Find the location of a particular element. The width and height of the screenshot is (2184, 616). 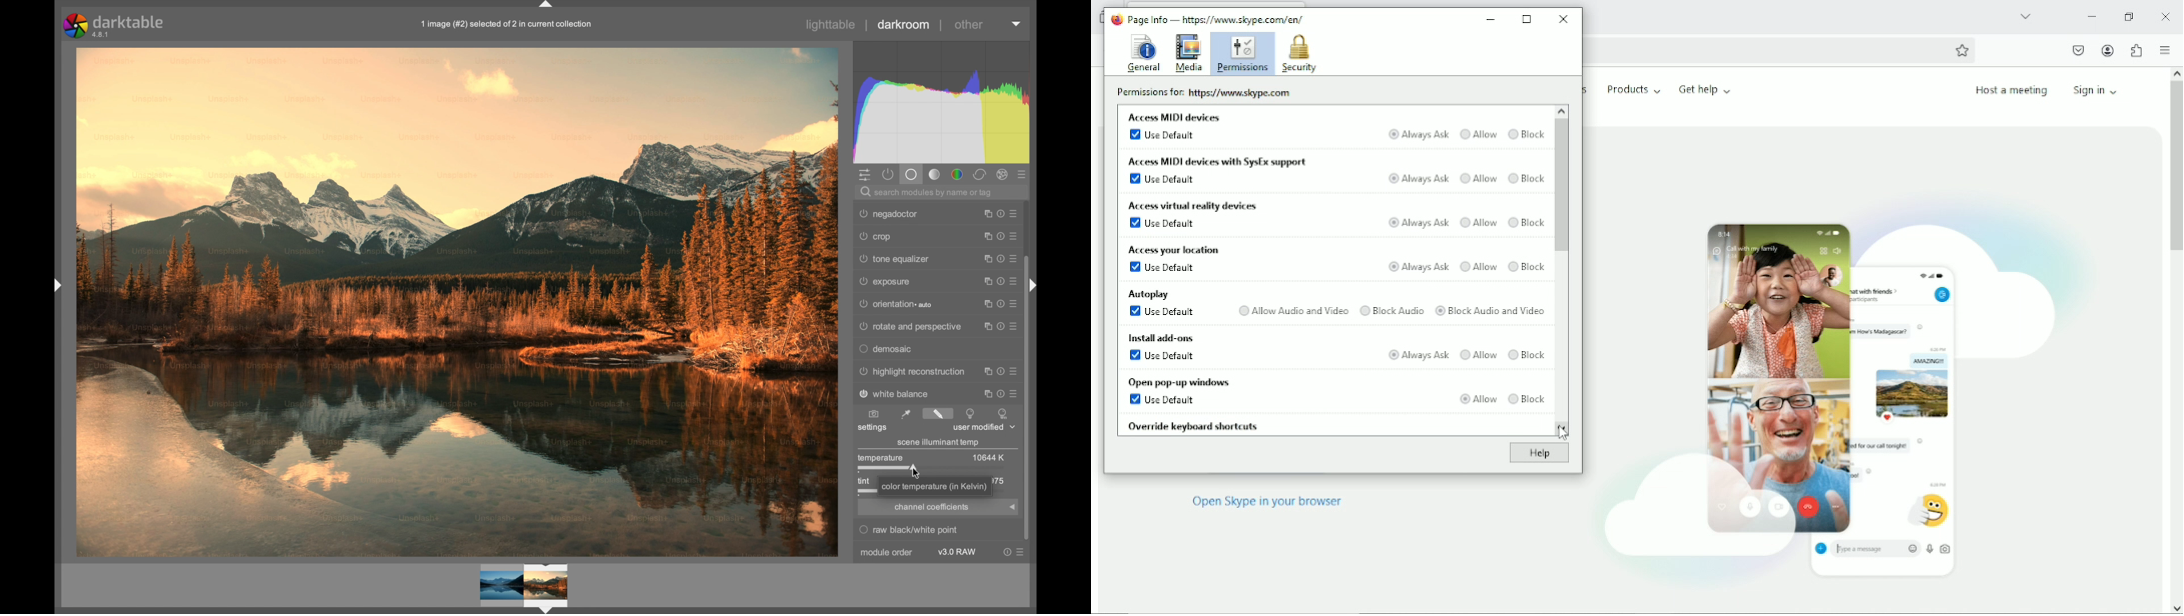

reset parameters is located at coordinates (1002, 278).